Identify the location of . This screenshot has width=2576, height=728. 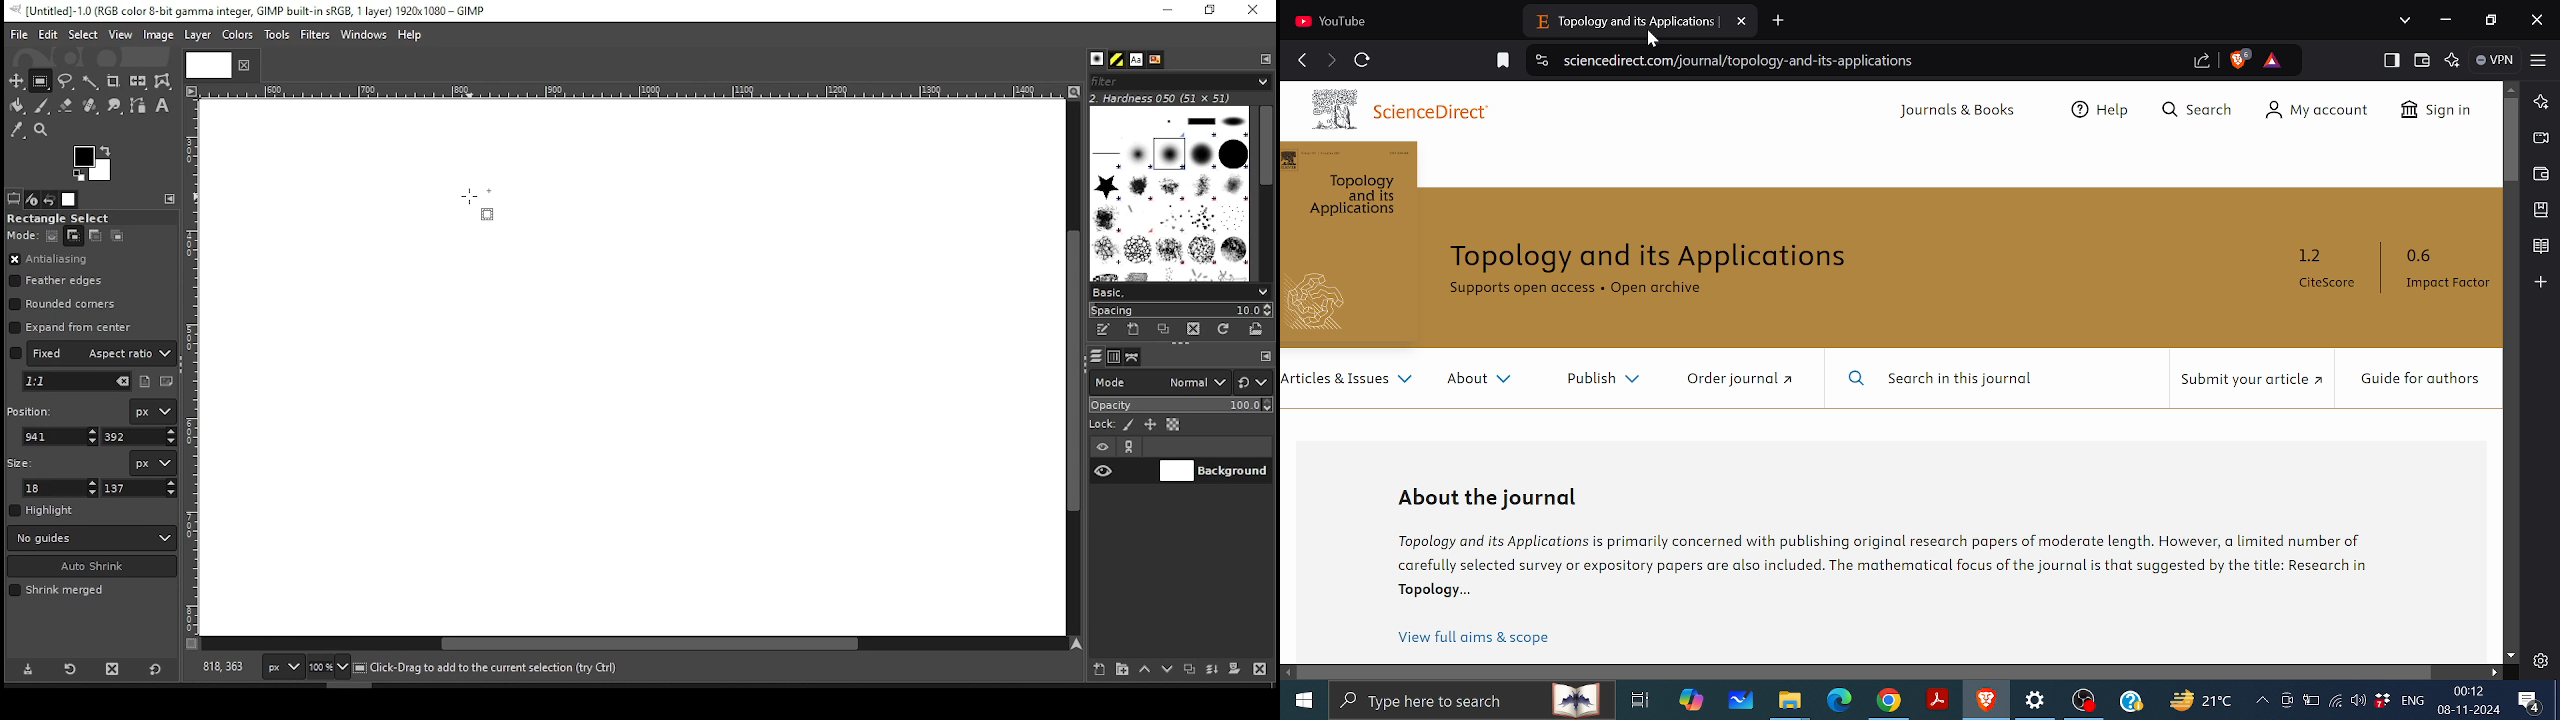
(193, 367).